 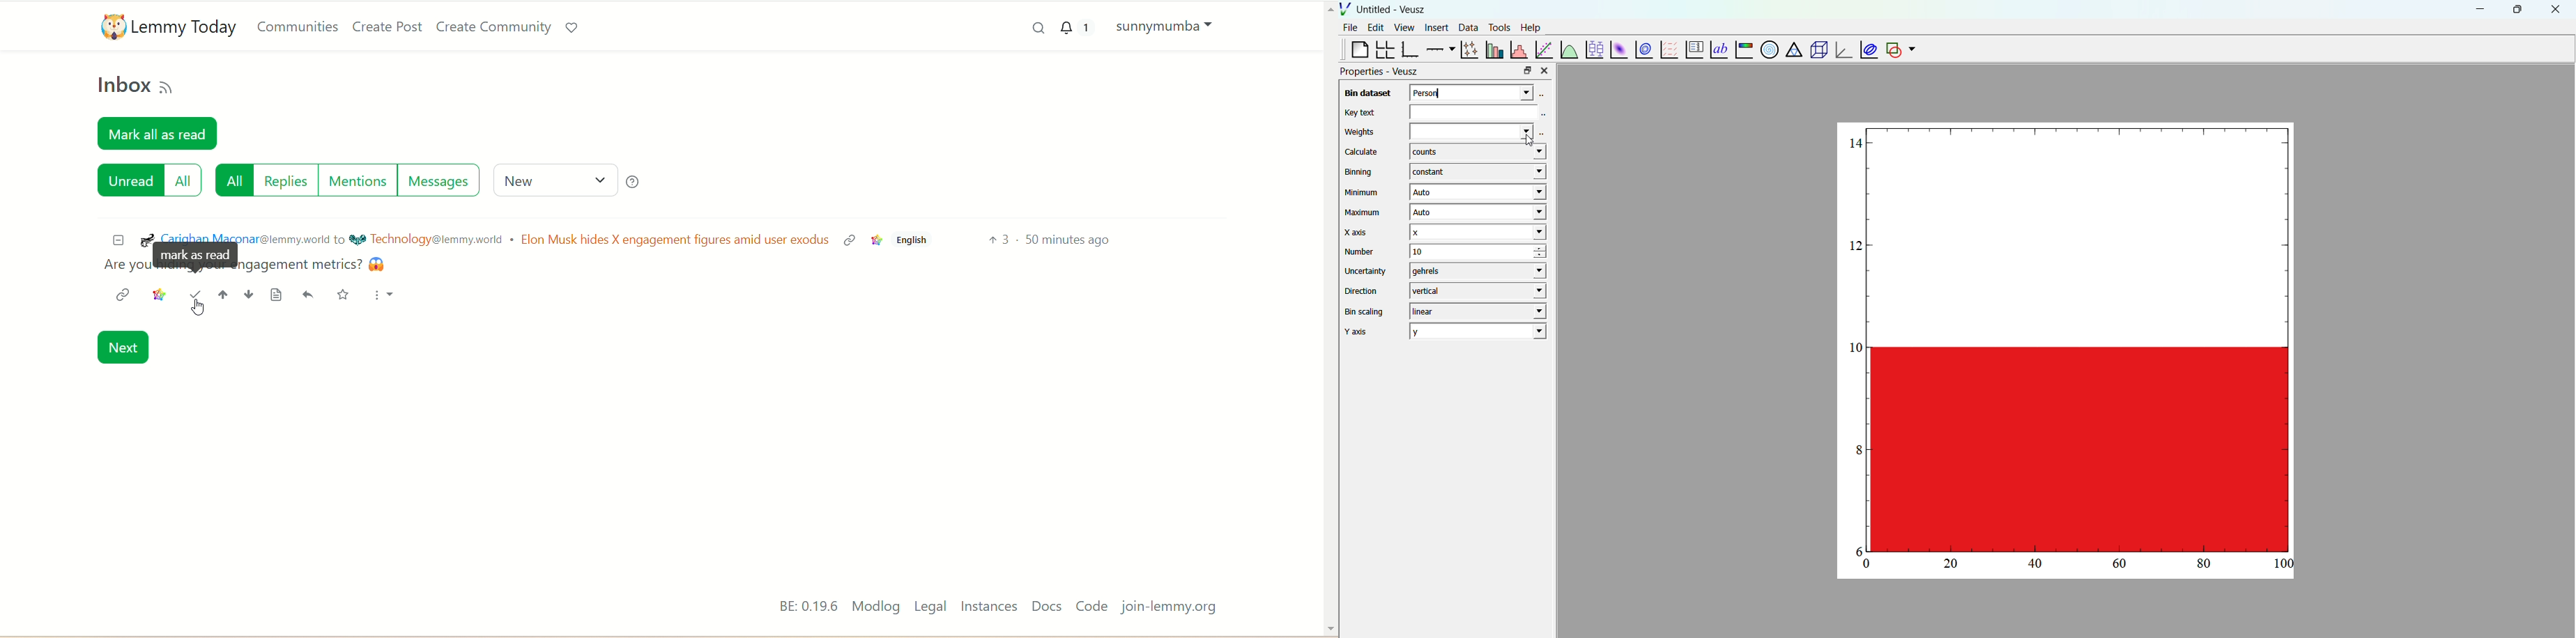 I want to click on 0 20 40 60 80 100`, so click(x=2072, y=566).